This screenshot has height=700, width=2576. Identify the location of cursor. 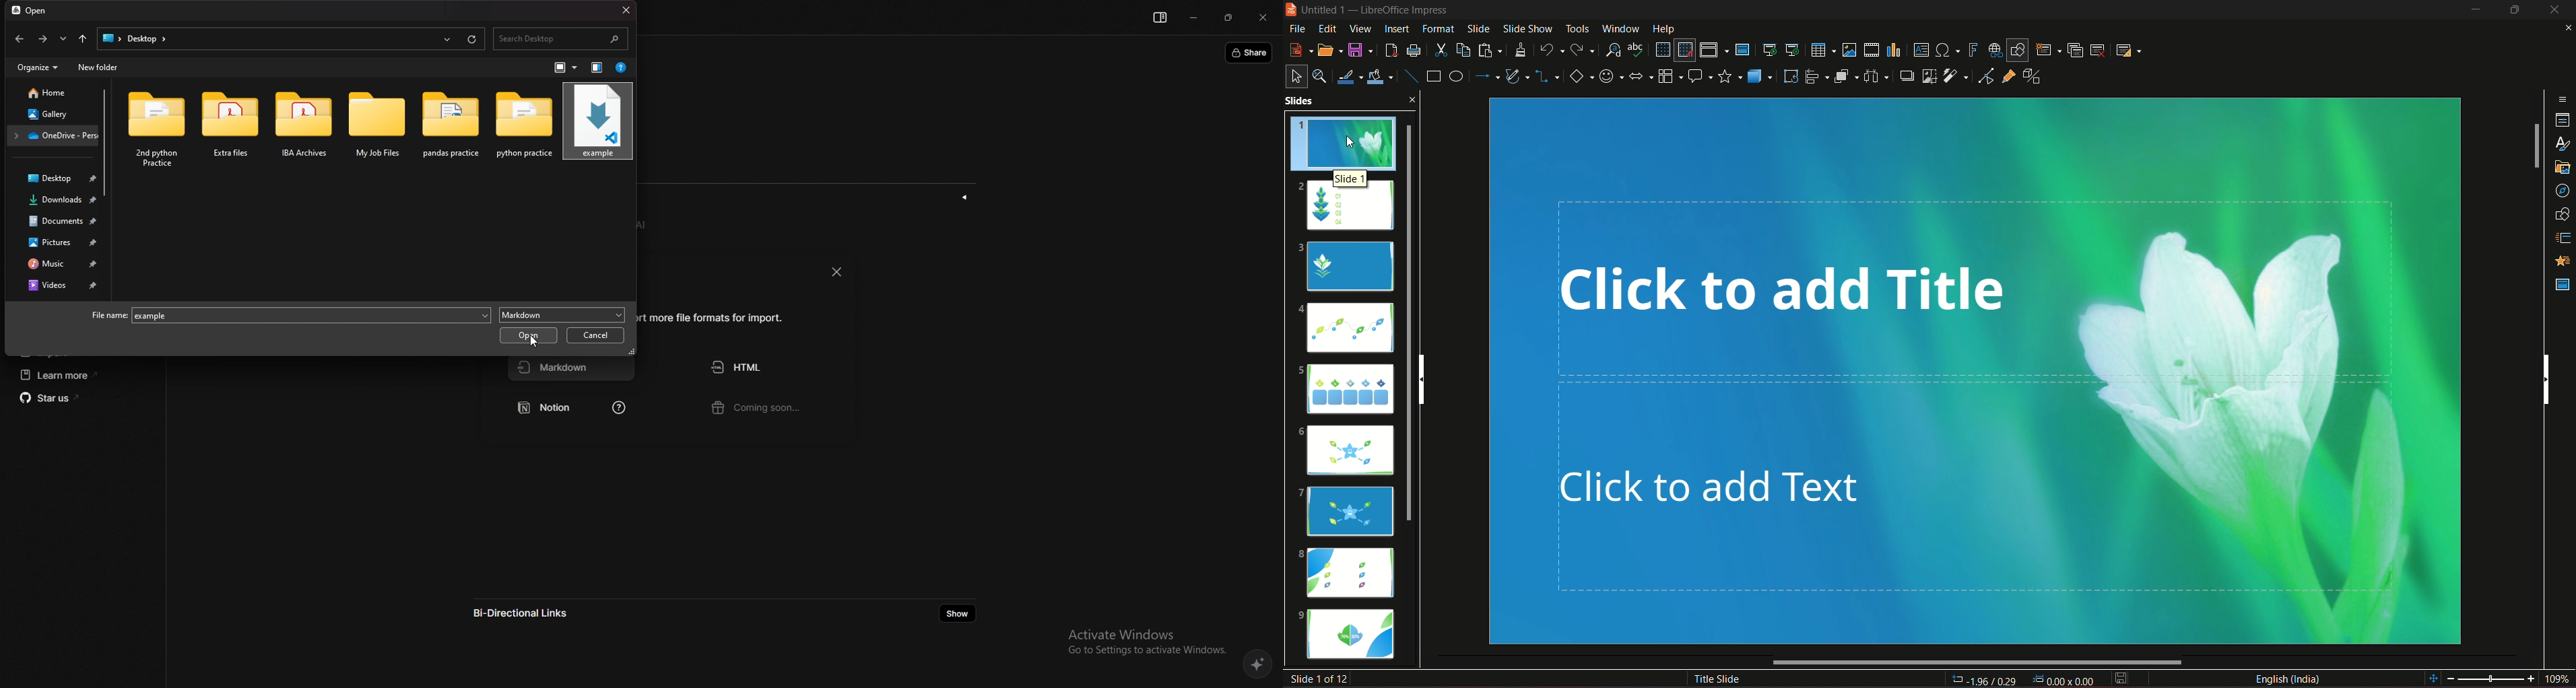
(1352, 142).